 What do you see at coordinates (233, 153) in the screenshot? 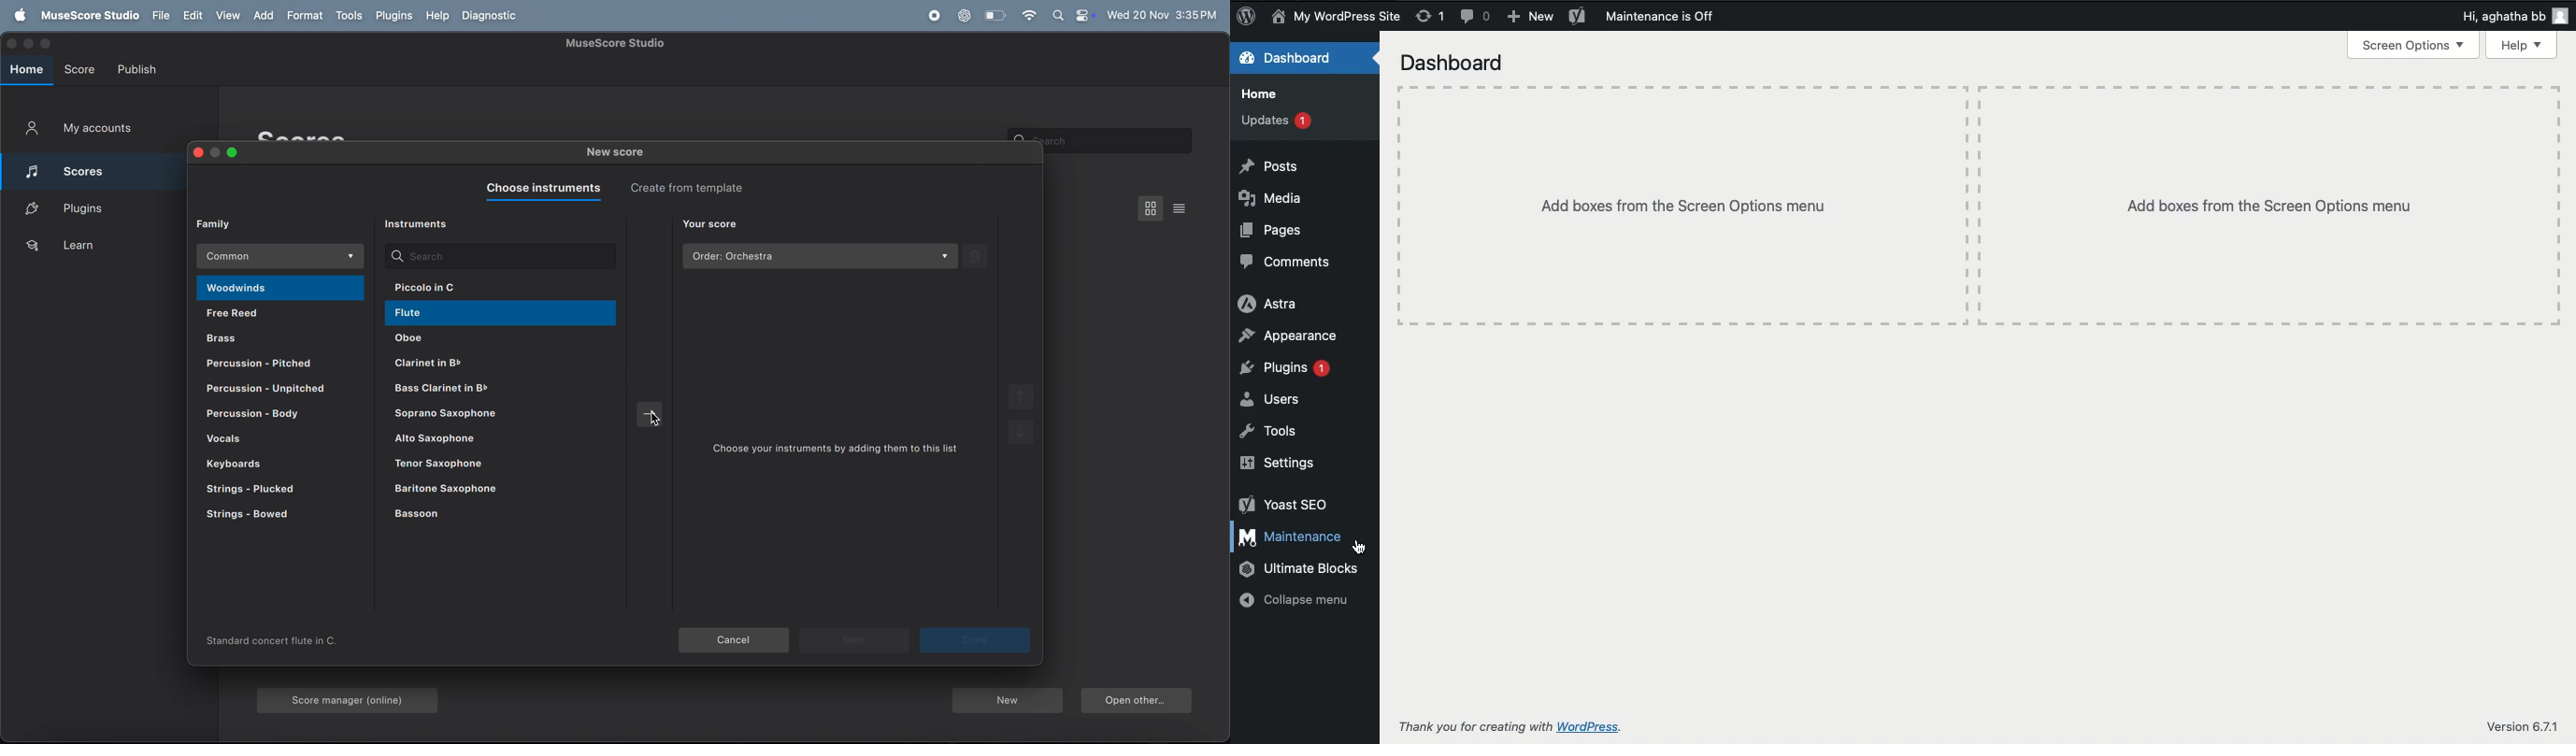
I see `maximize` at bounding box center [233, 153].